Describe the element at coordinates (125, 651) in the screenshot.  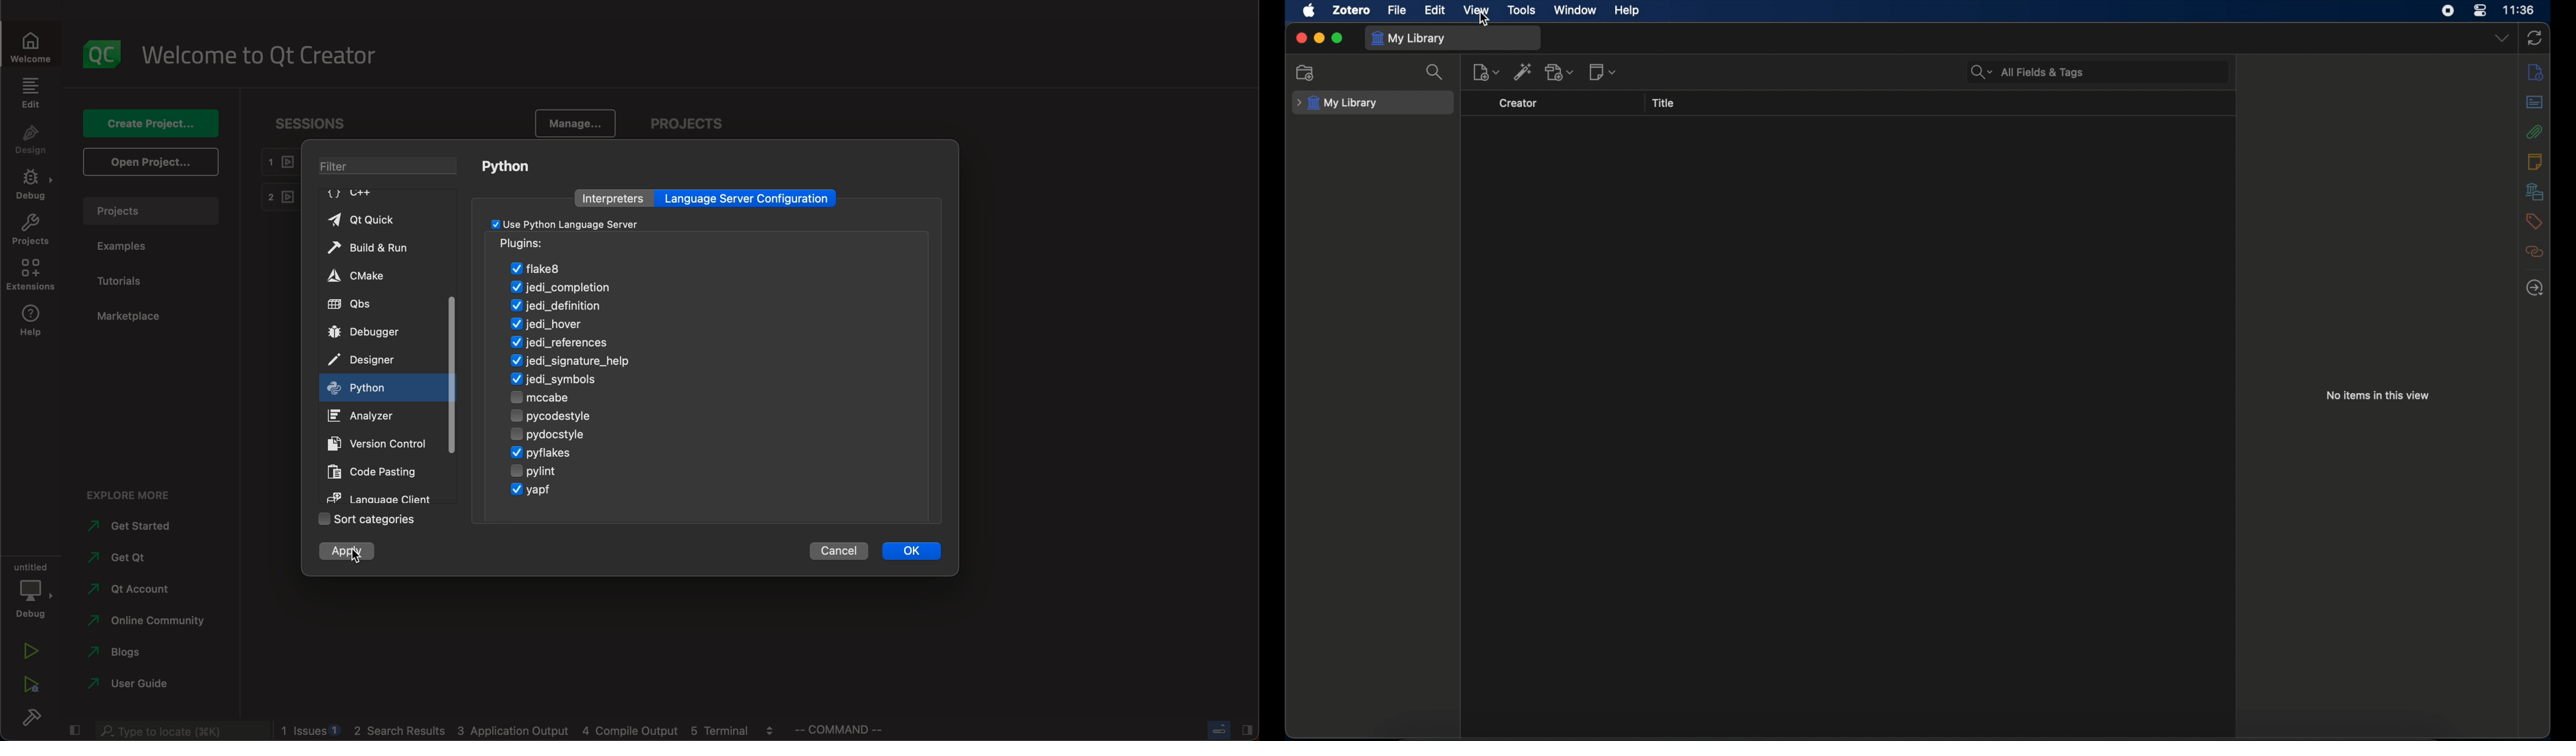
I see `blogs` at that location.